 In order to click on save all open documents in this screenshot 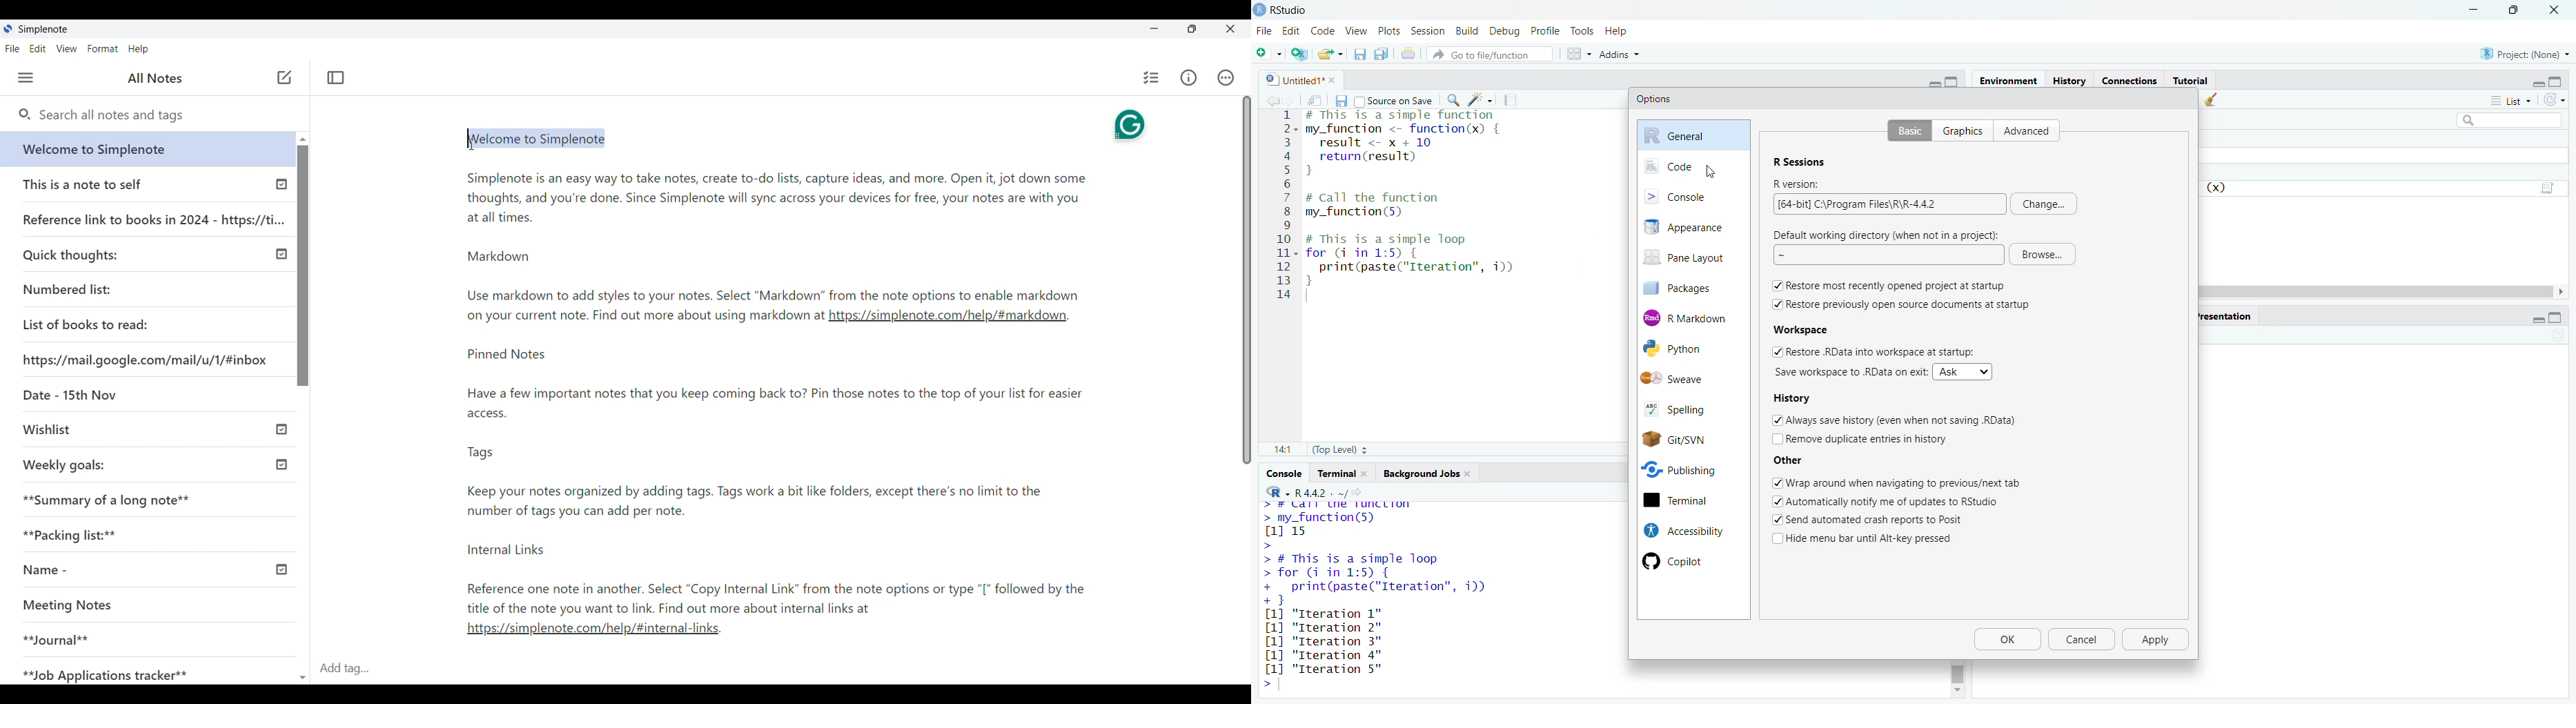, I will do `click(1382, 54)`.